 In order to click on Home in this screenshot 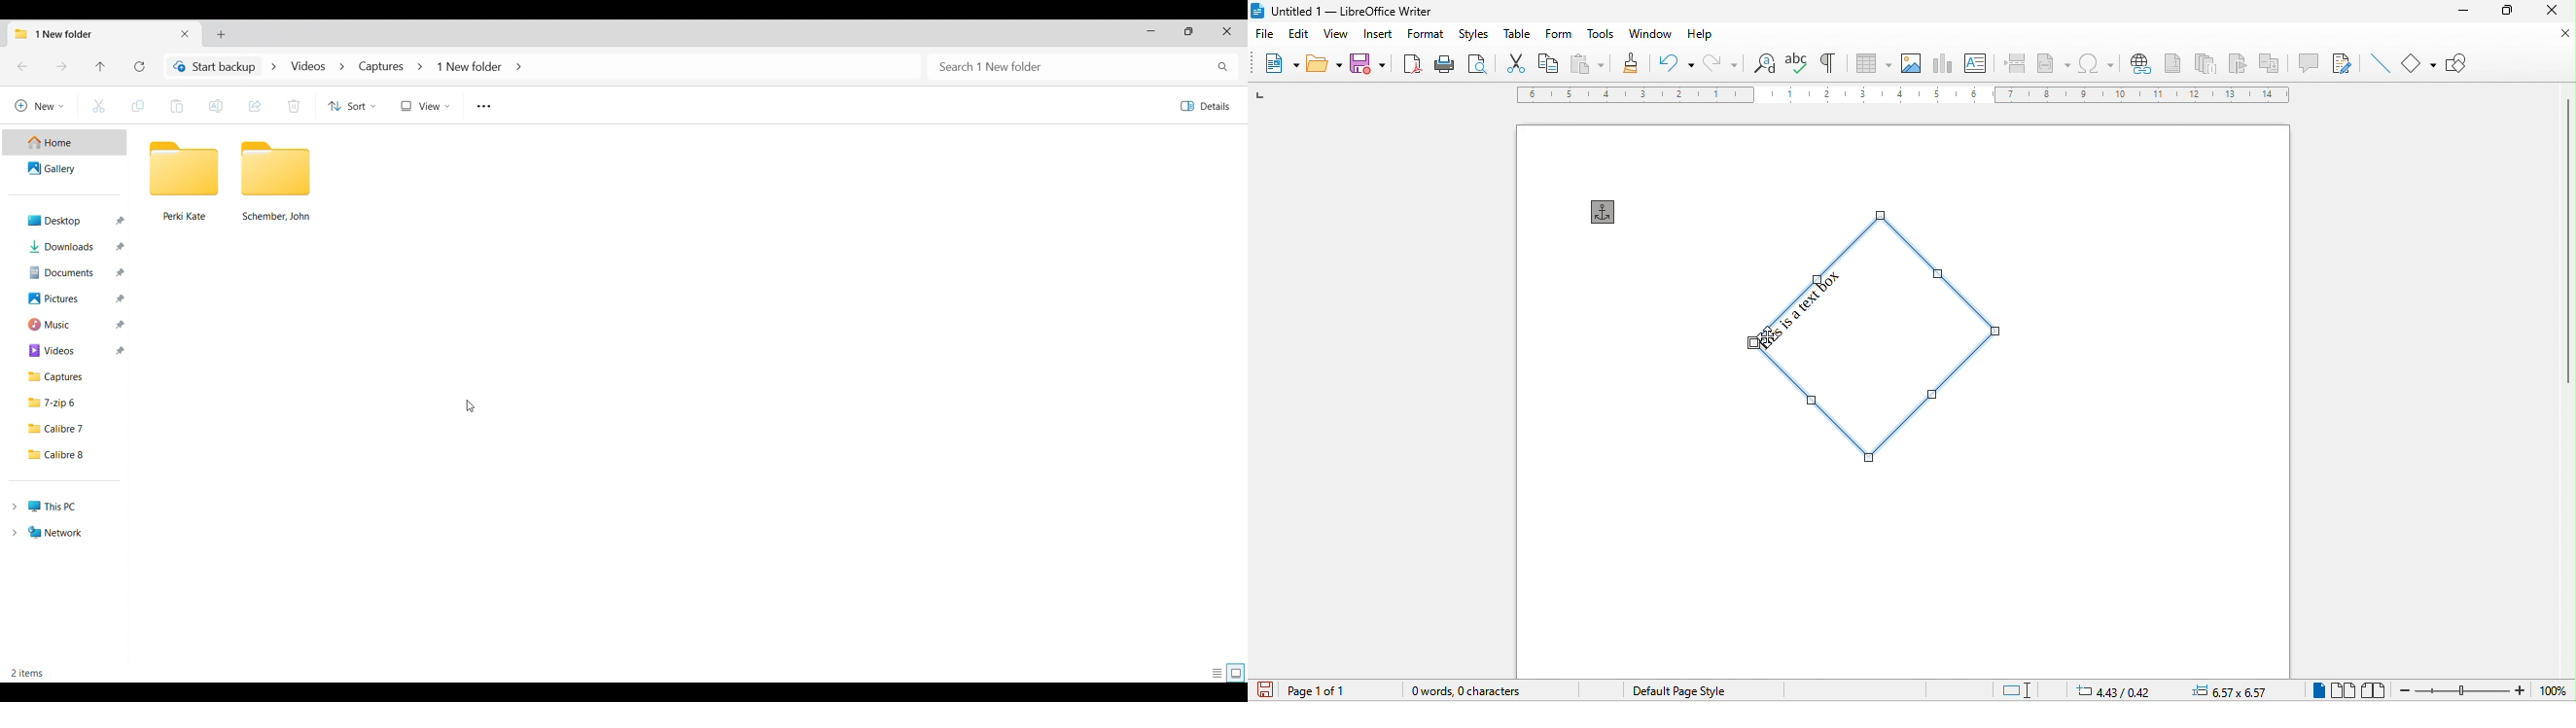, I will do `click(64, 142)`.